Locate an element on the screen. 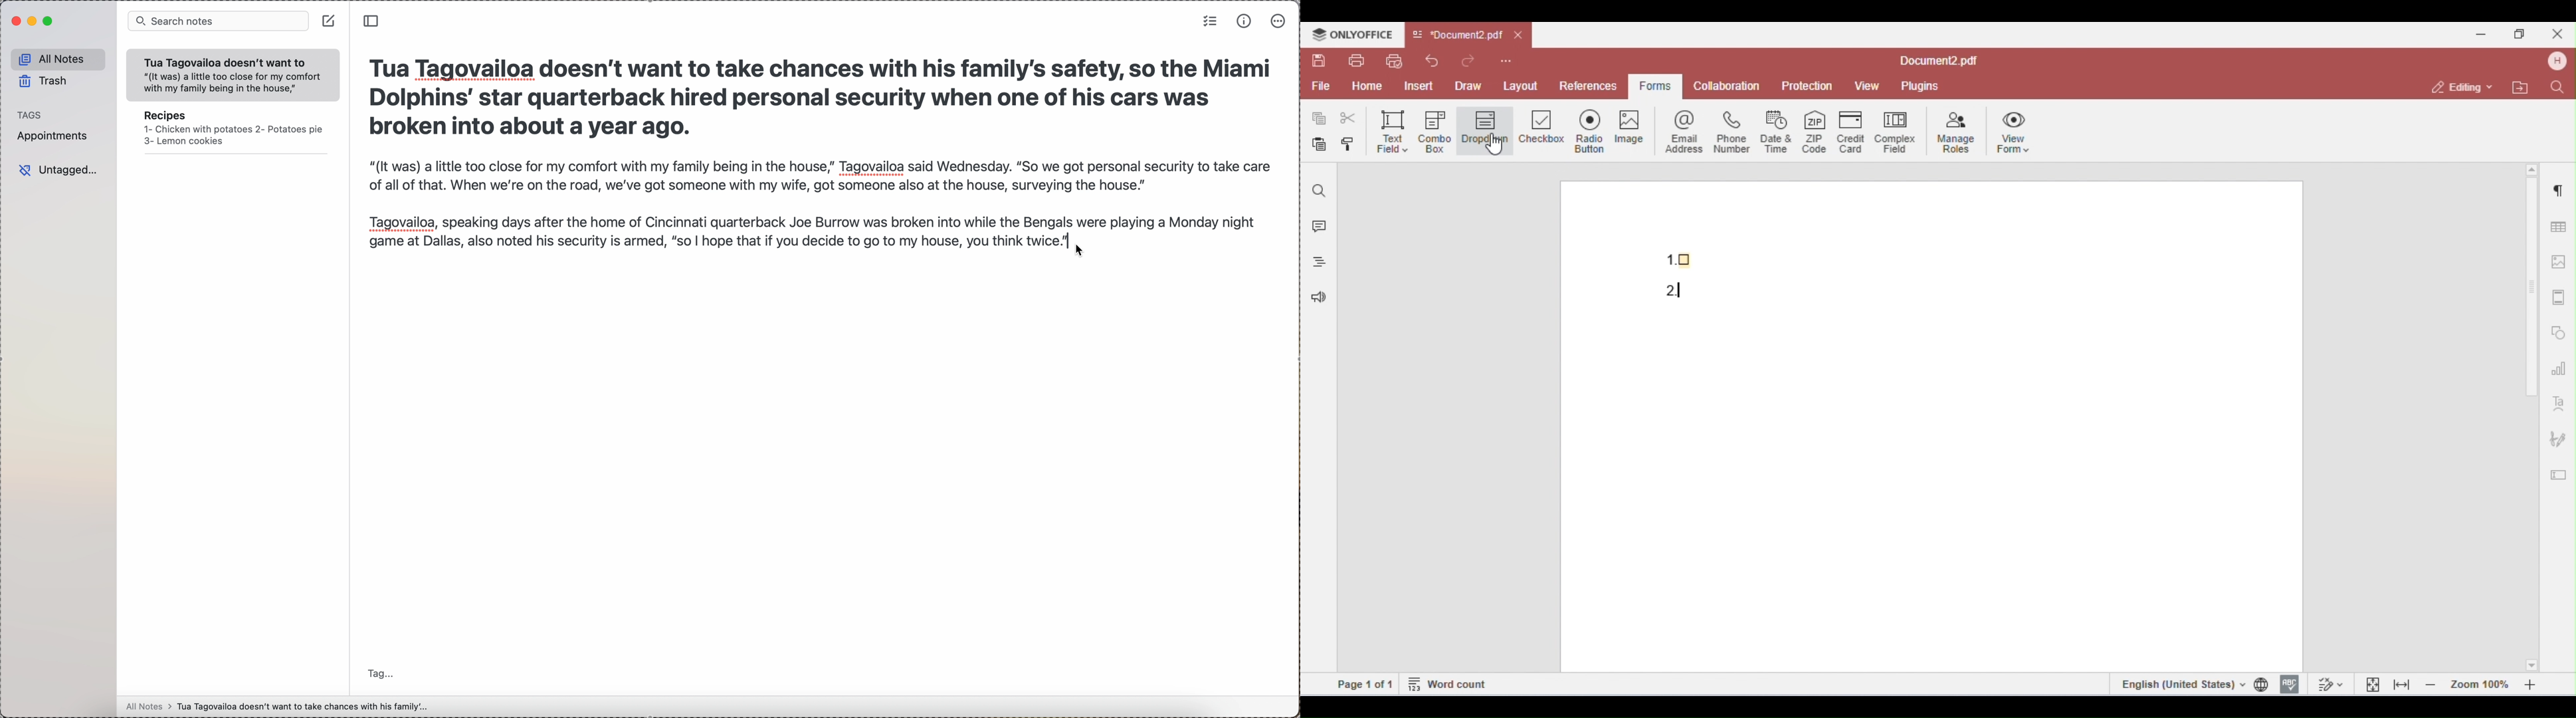 Image resolution: width=2576 pixels, height=728 pixels. appointments is located at coordinates (58, 136).